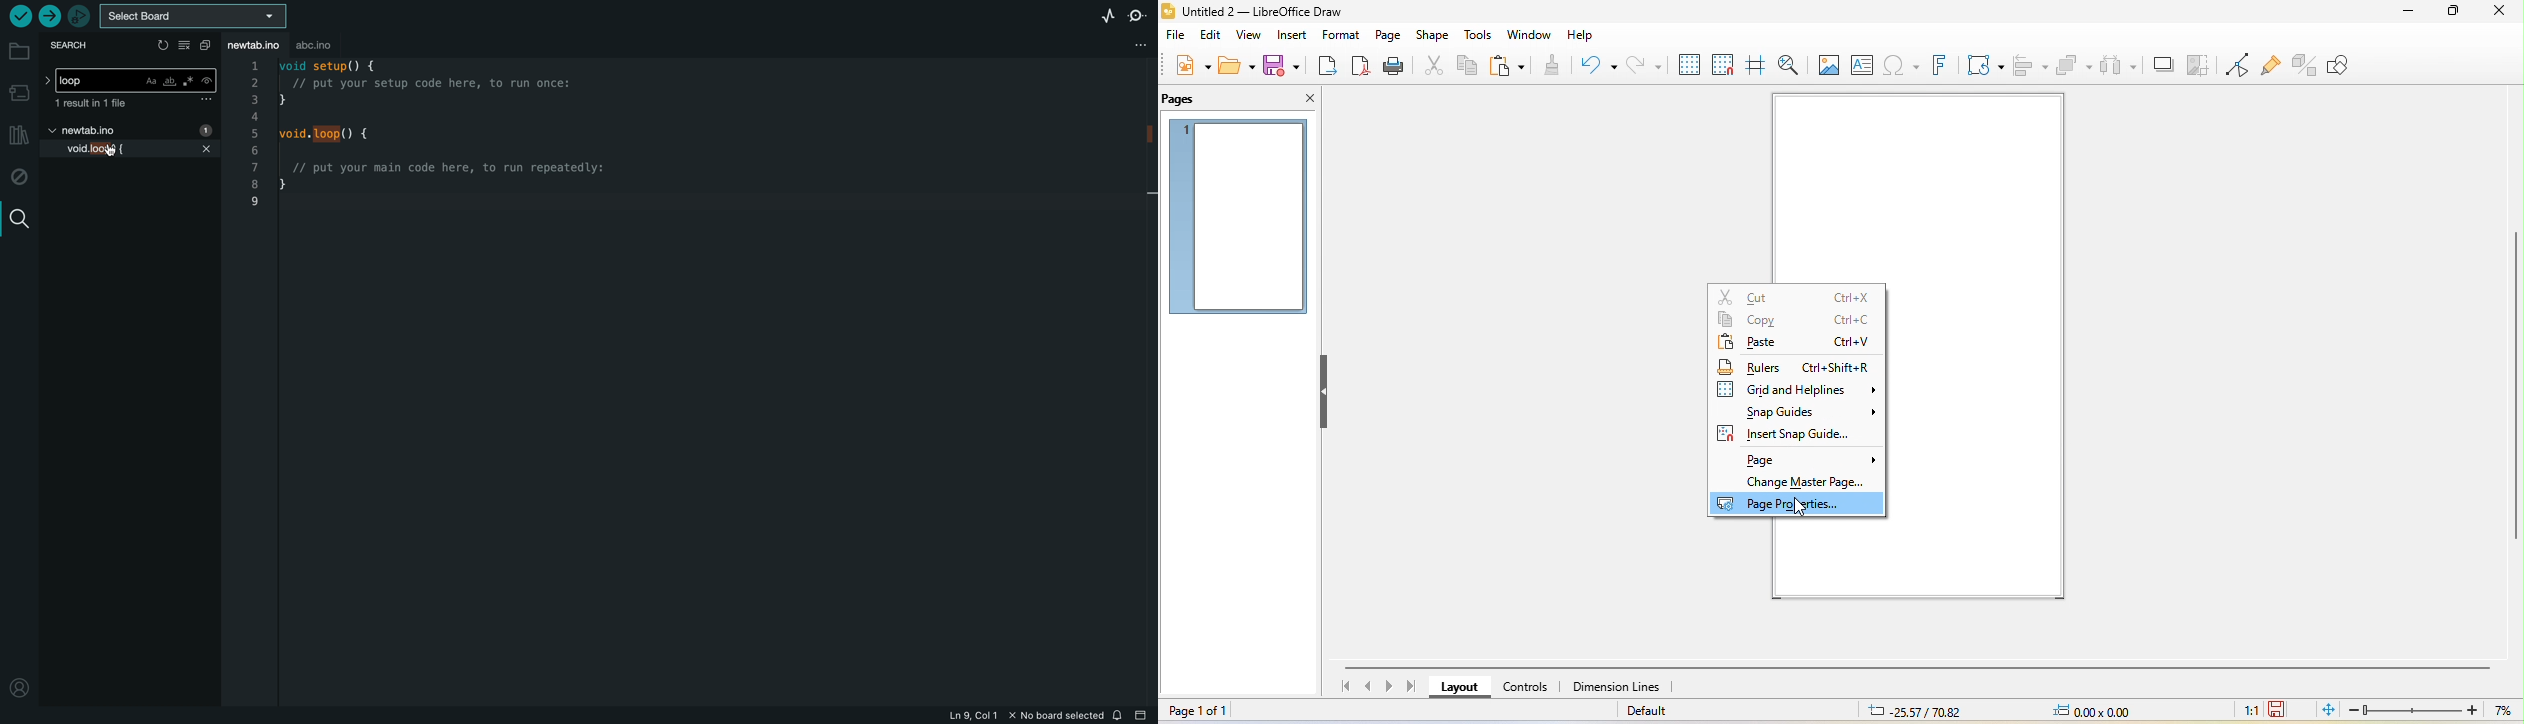 The image size is (2548, 728). I want to click on close, so click(2498, 11).